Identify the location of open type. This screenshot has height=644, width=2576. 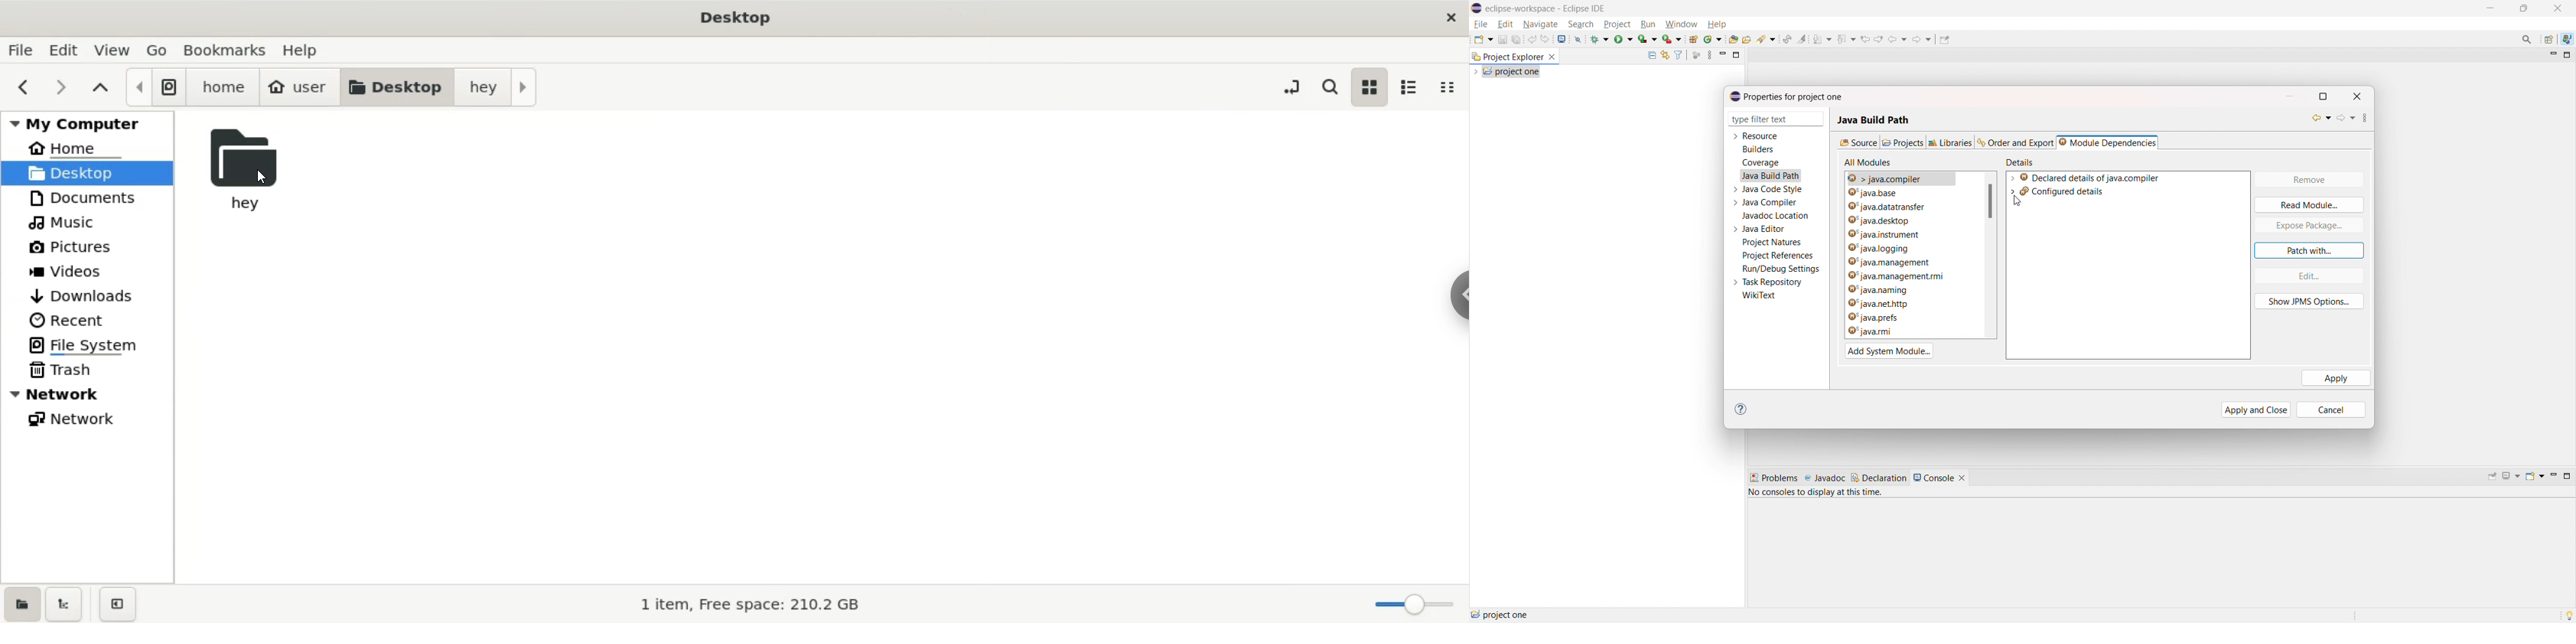
(1734, 39).